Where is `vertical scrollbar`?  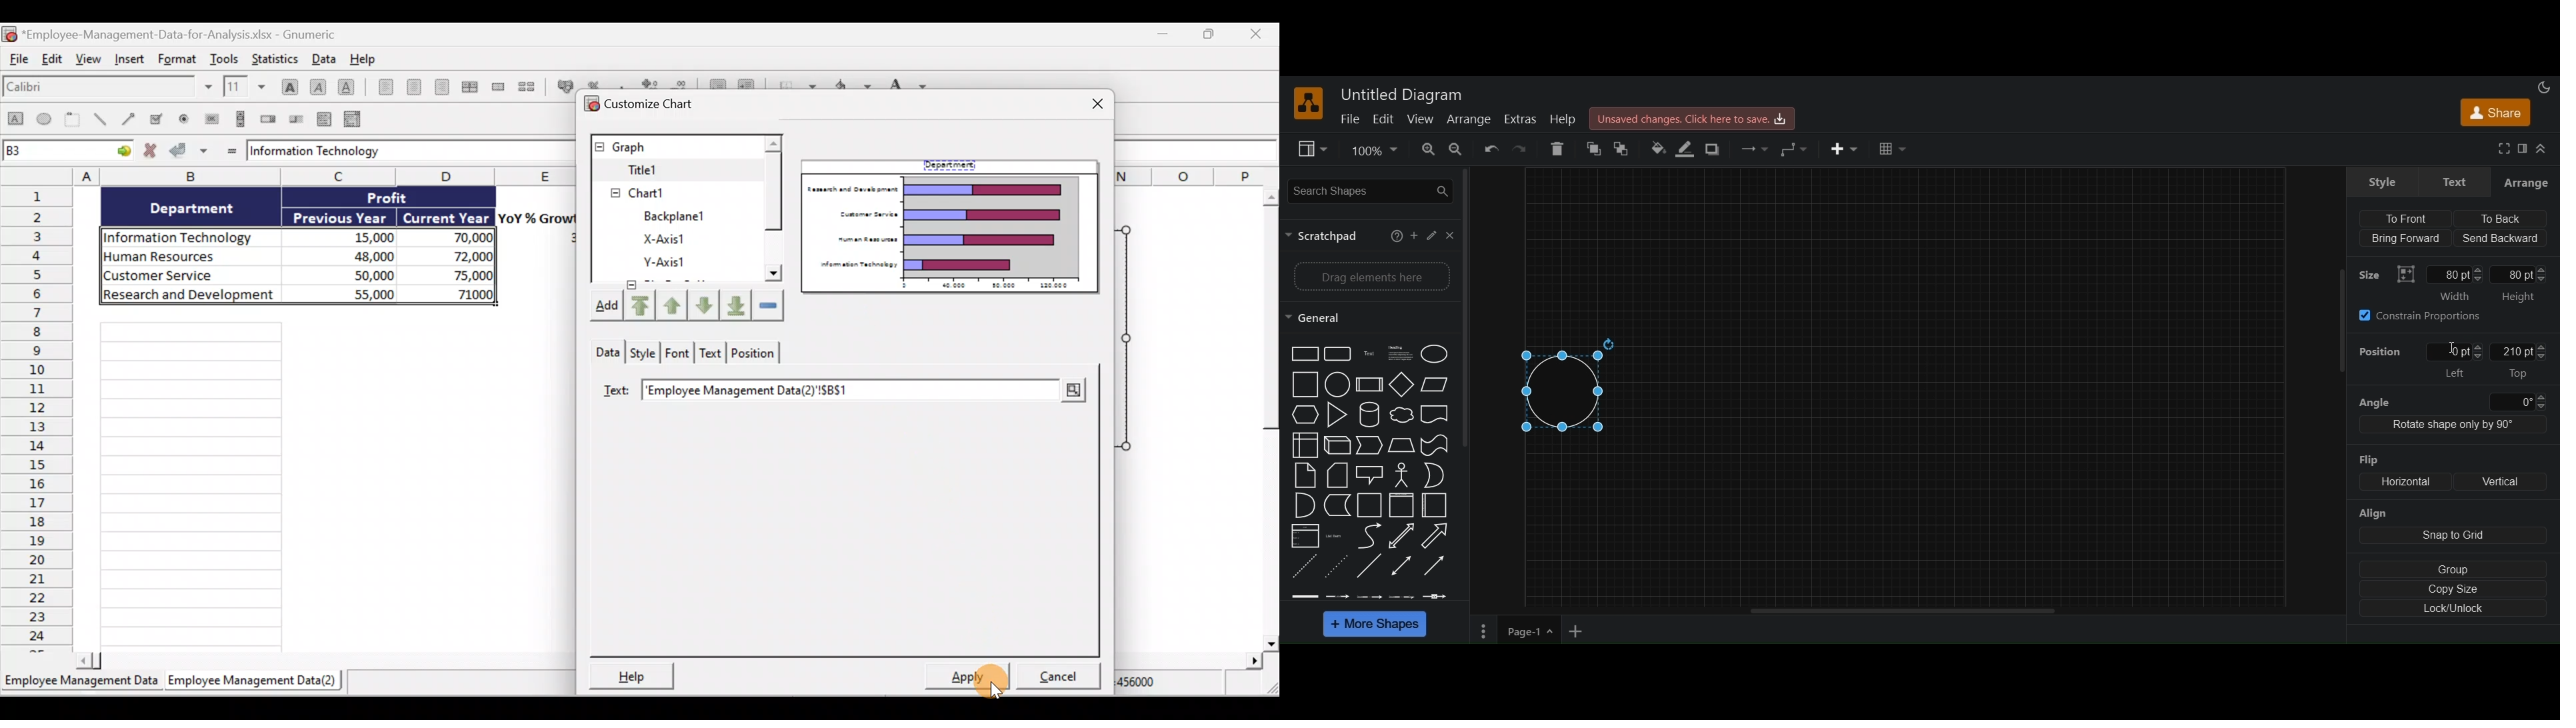 vertical scrollbar is located at coordinates (2341, 327).